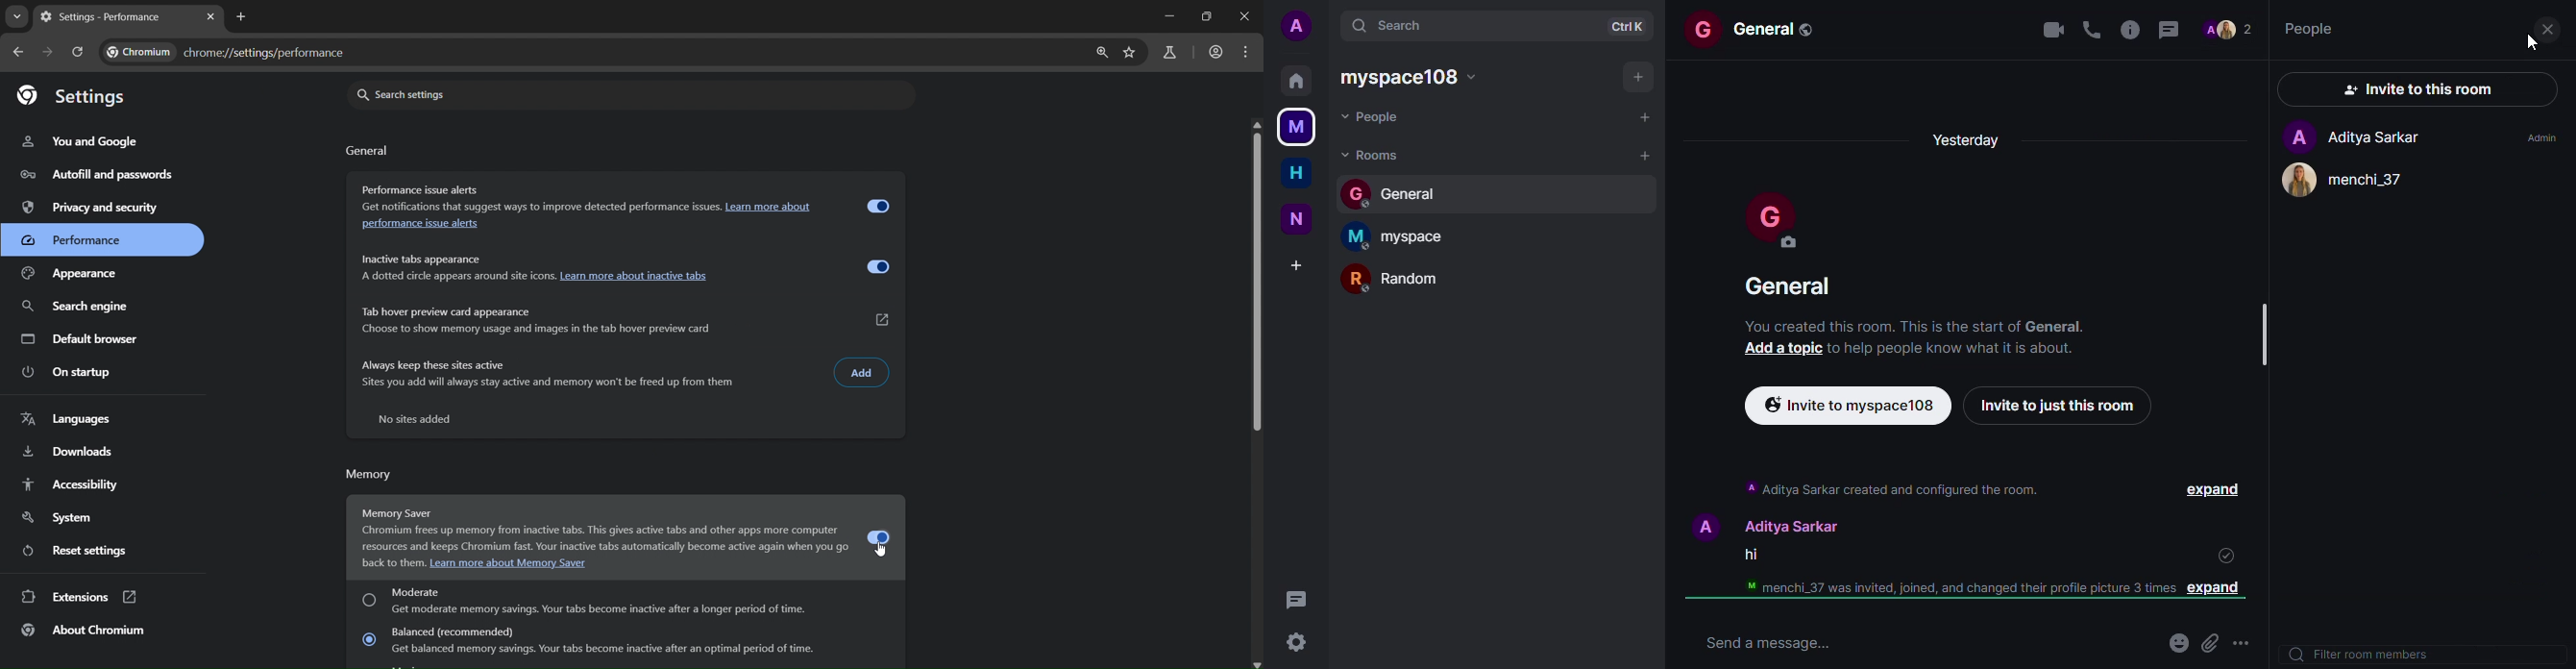 This screenshot has height=672, width=2576. What do you see at coordinates (540, 198) in the screenshot?
I see `Performance issue alerts
Get notifications that suggest ways to improve detected performance issues.` at bounding box center [540, 198].